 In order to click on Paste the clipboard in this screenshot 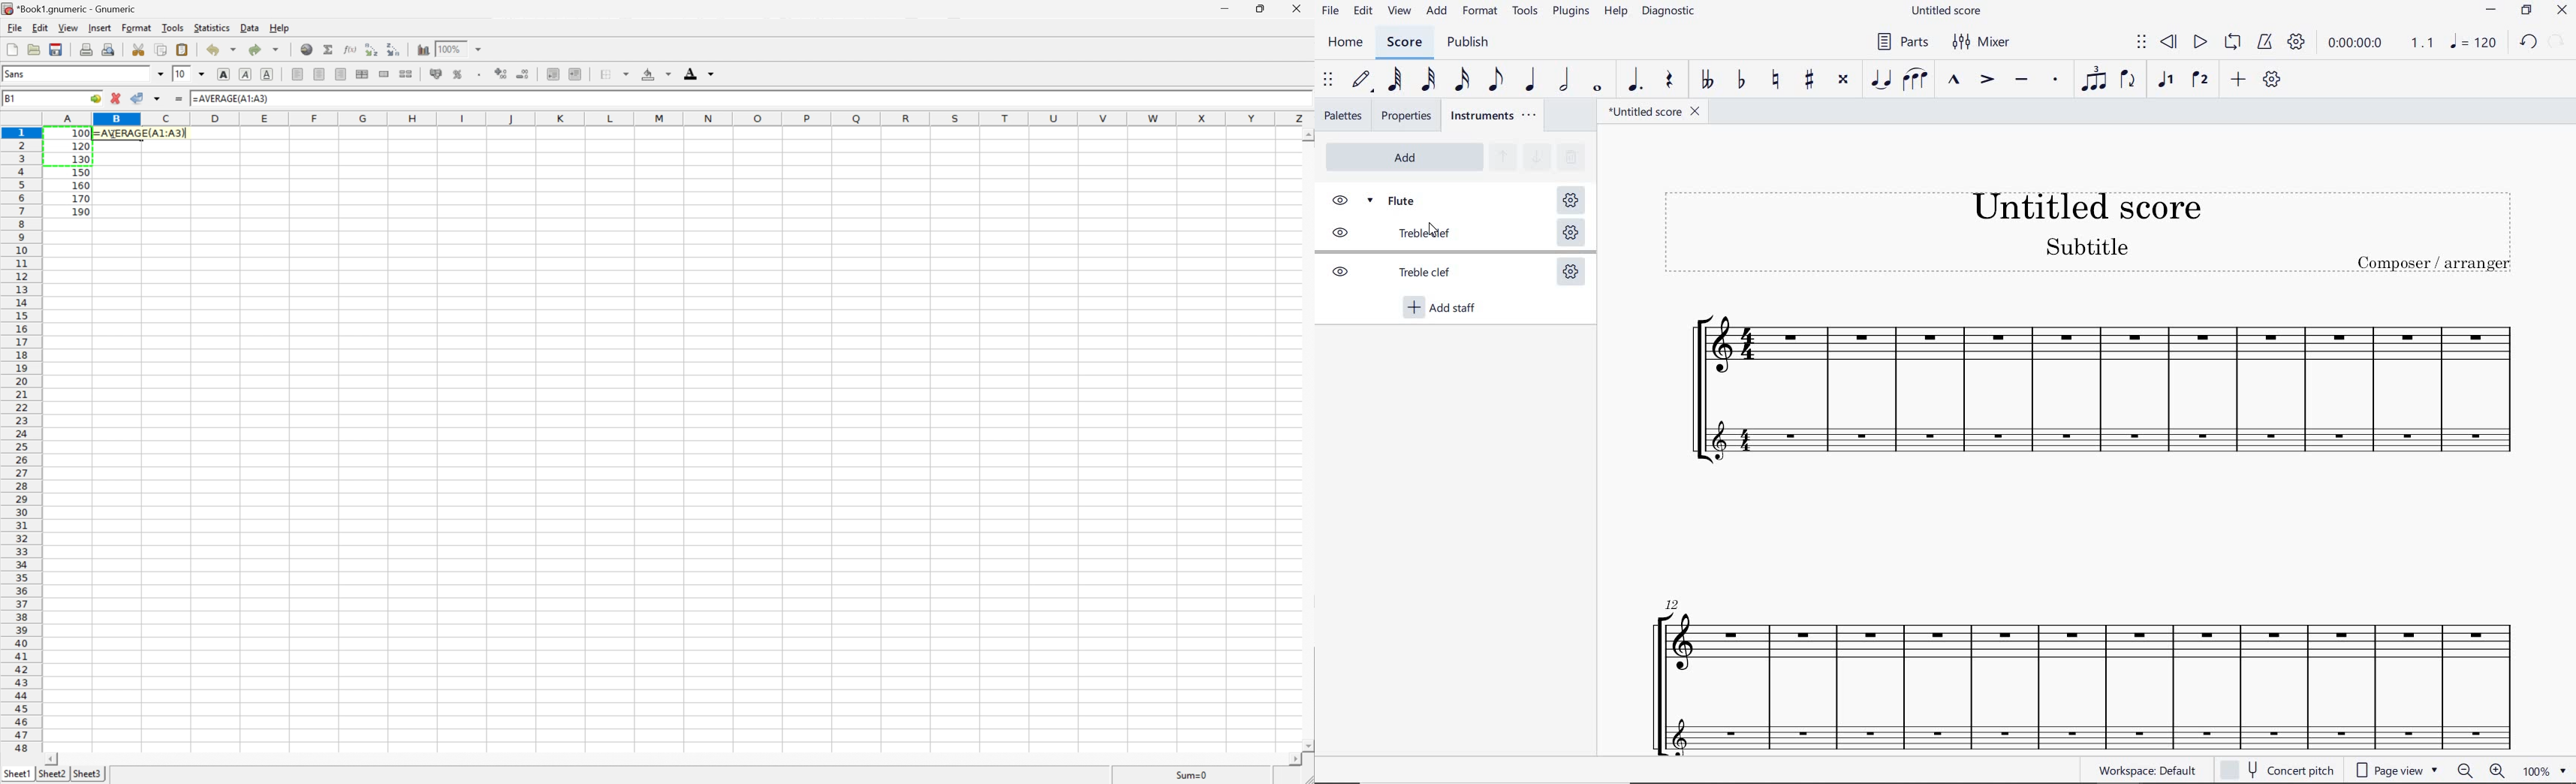, I will do `click(184, 49)`.